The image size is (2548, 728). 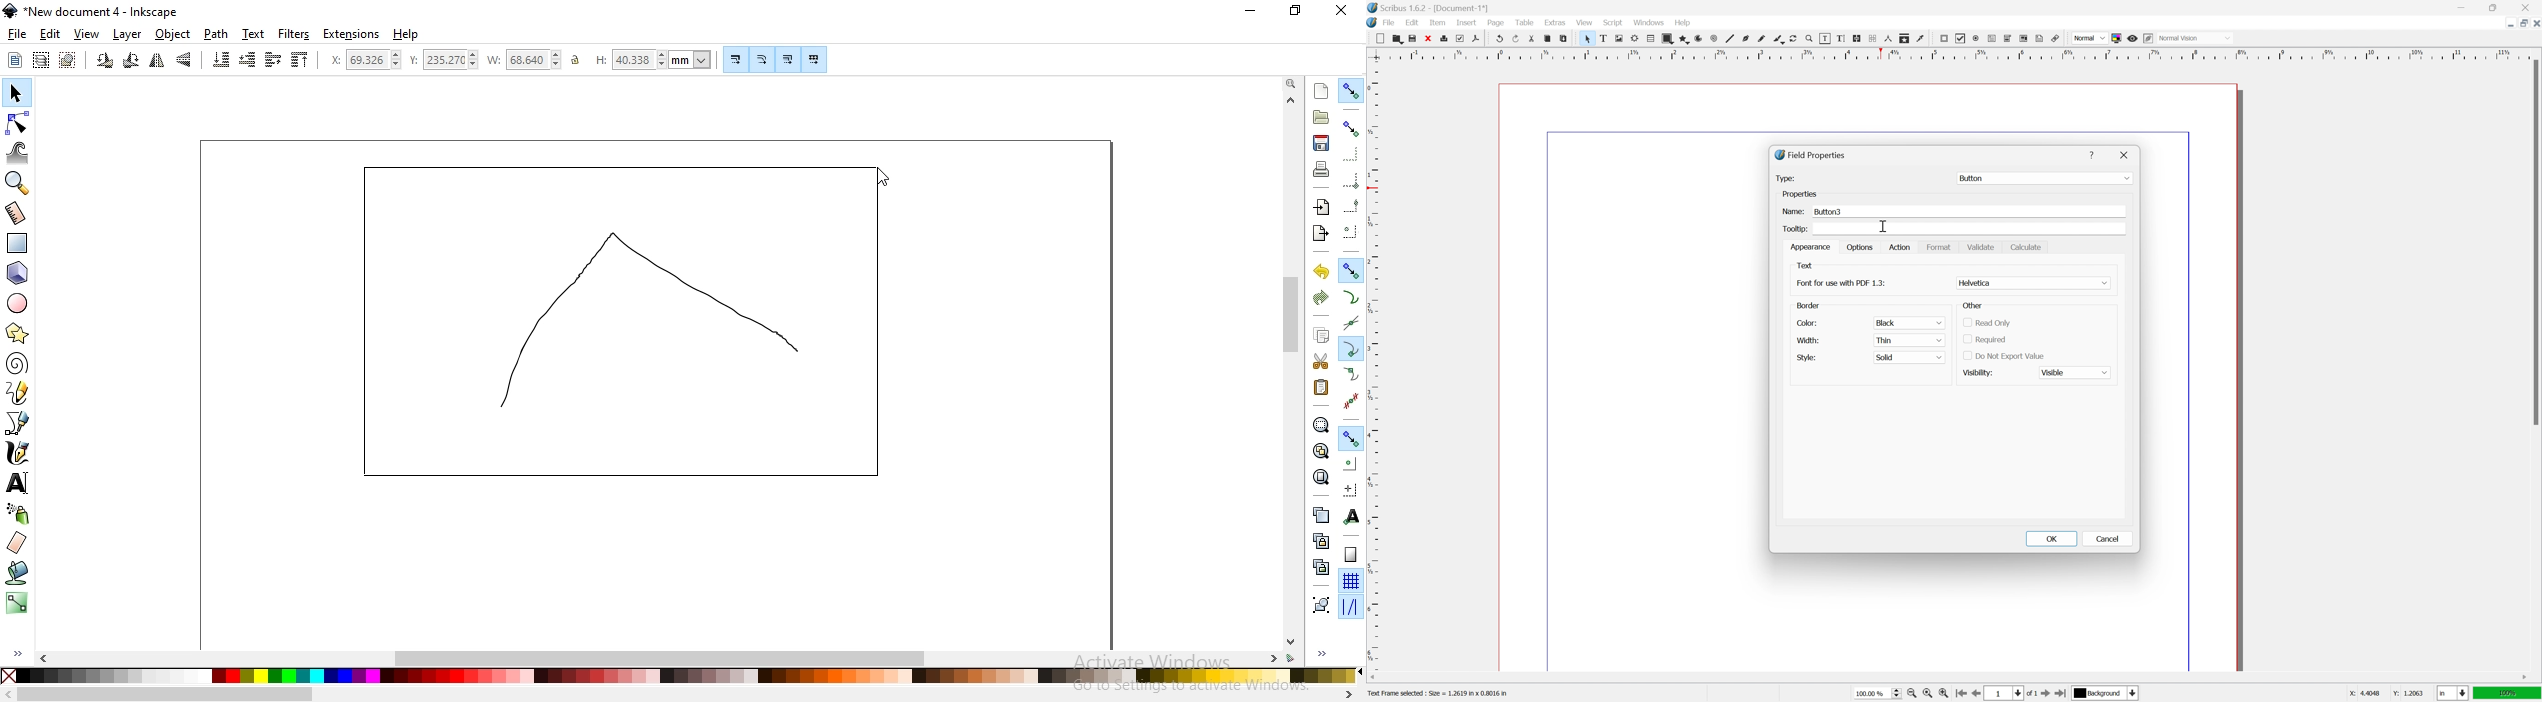 What do you see at coordinates (1496, 24) in the screenshot?
I see `page` at bounding box center [1496, 24].